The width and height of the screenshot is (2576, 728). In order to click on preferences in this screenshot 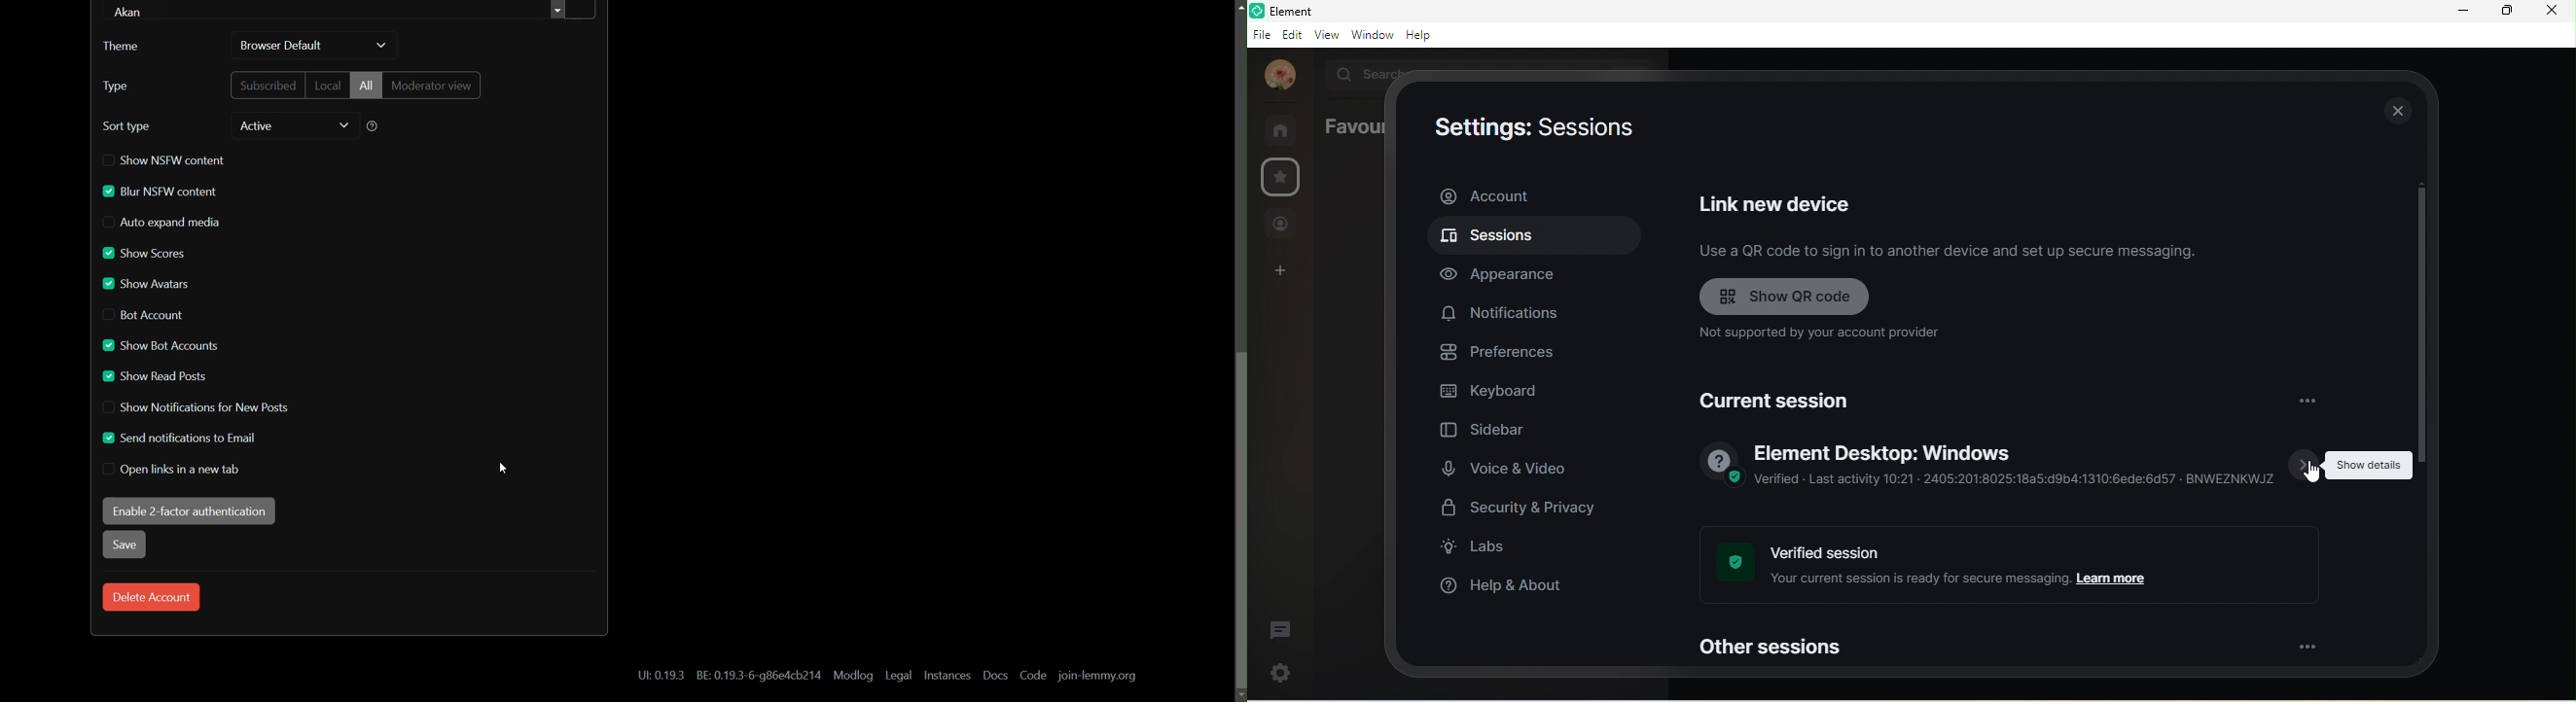, I will do `click(1507, 354)`.